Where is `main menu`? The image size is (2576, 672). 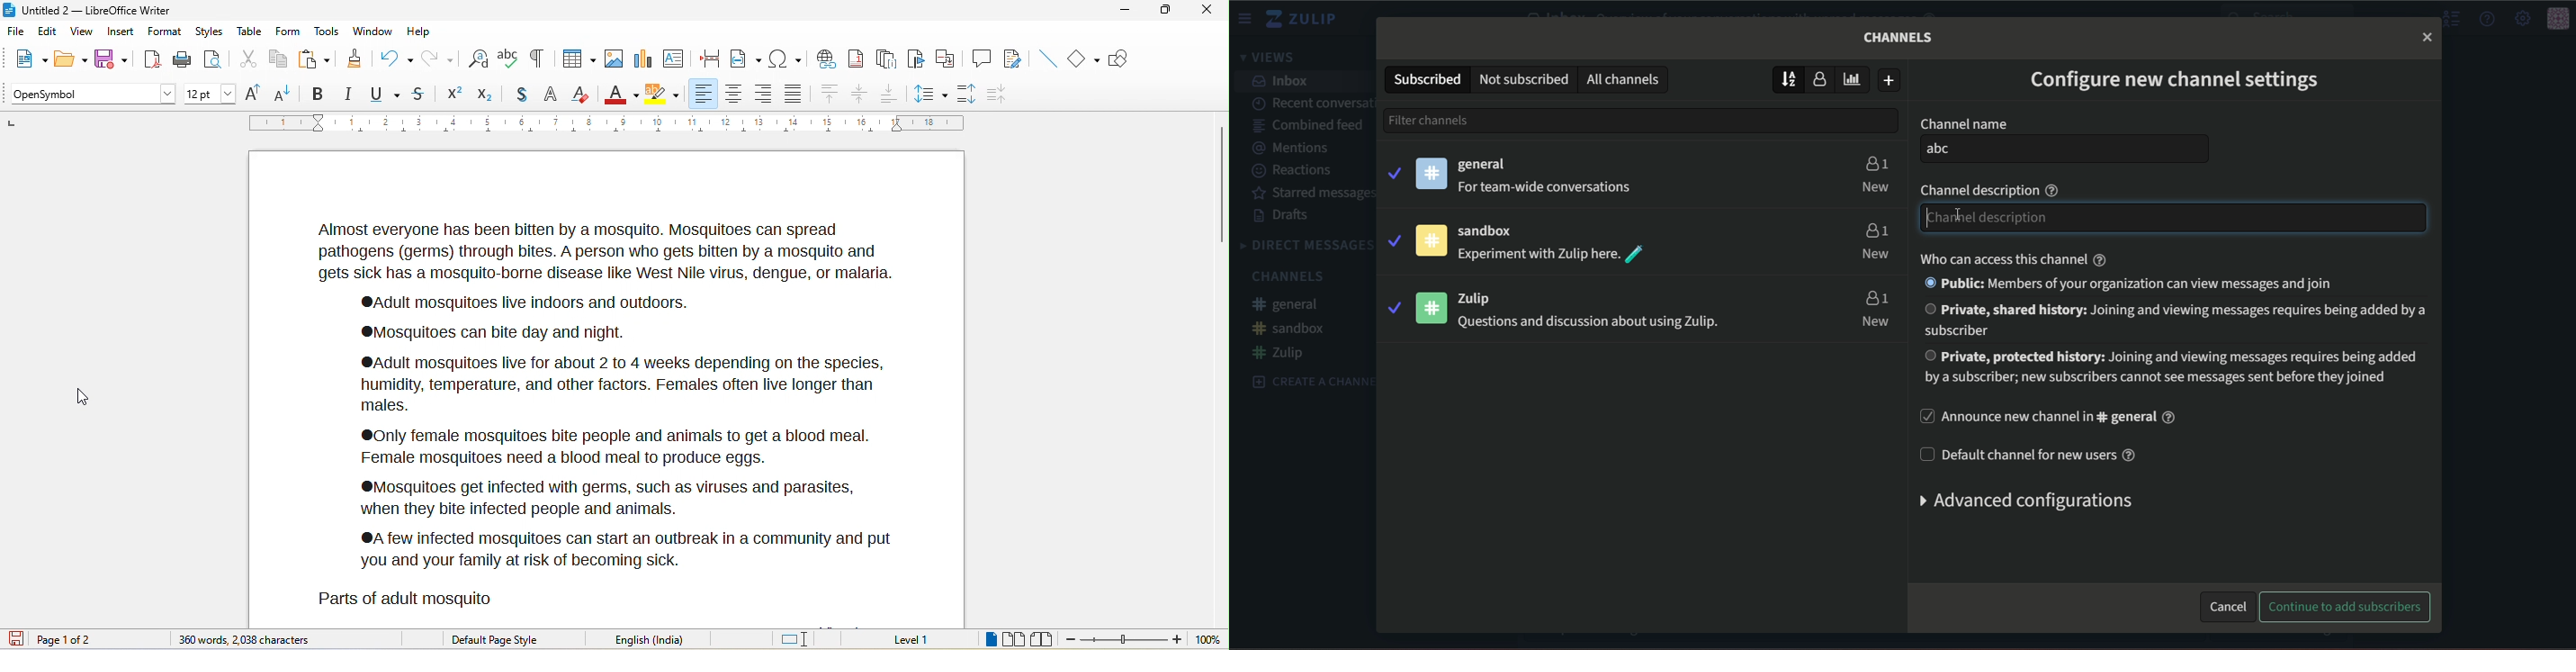 main menu is located at coordinates (2522, 18).